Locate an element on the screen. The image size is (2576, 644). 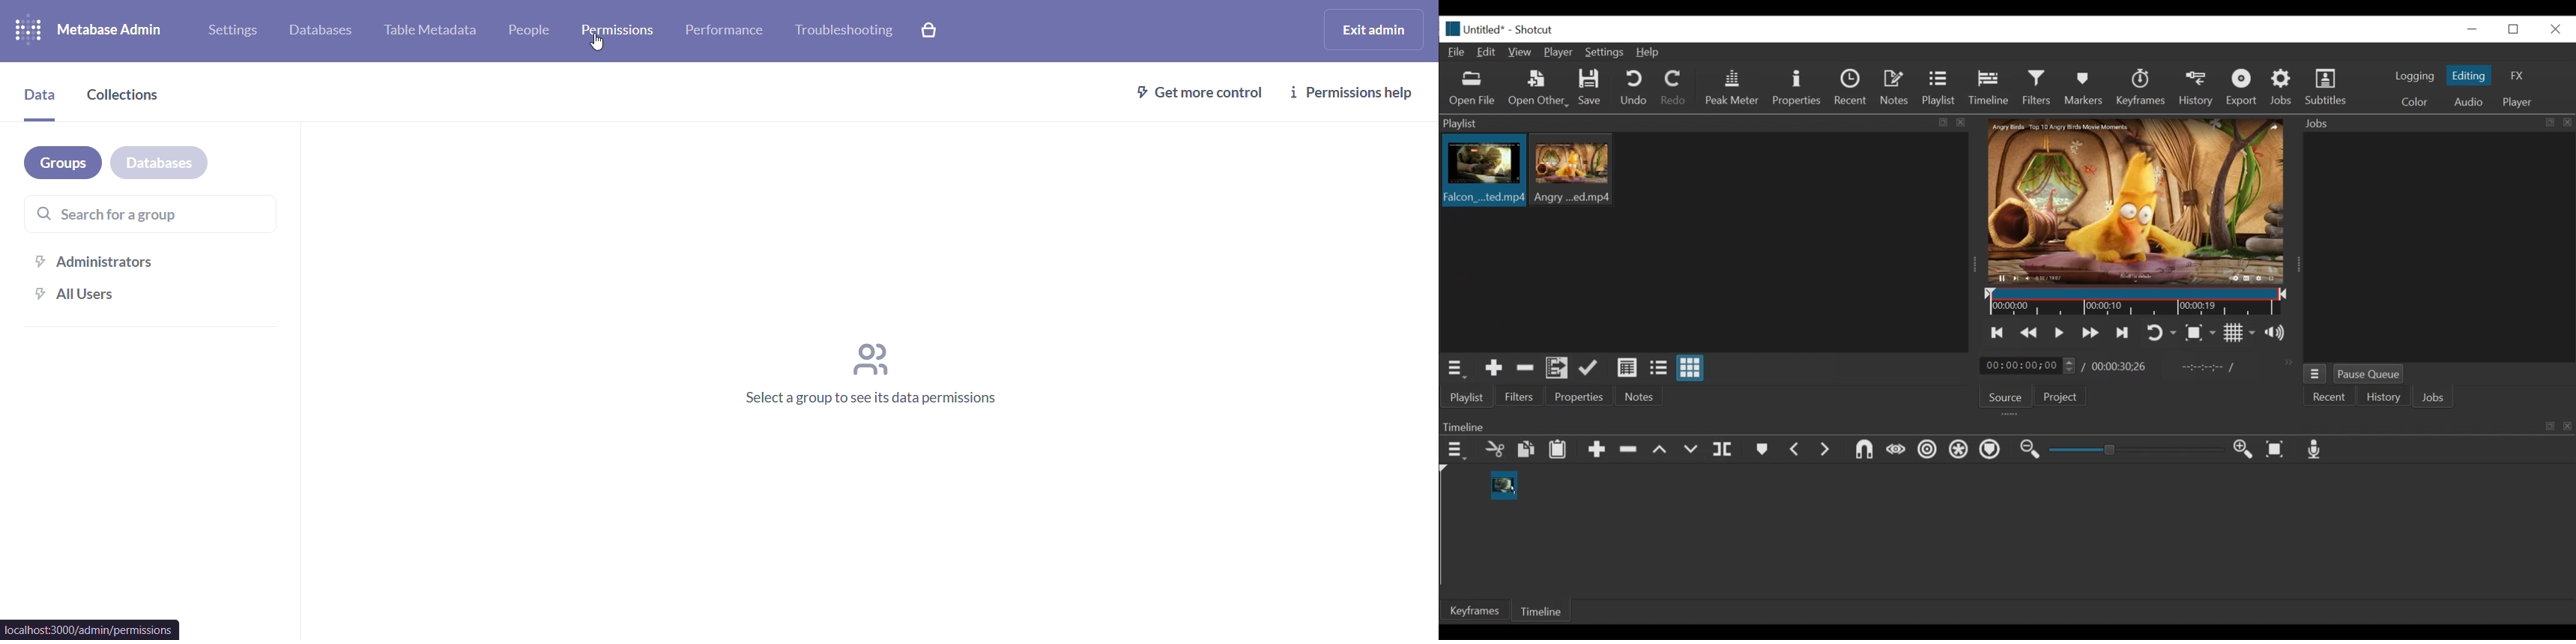
Remove cut is located at coordinates (1525, 370).